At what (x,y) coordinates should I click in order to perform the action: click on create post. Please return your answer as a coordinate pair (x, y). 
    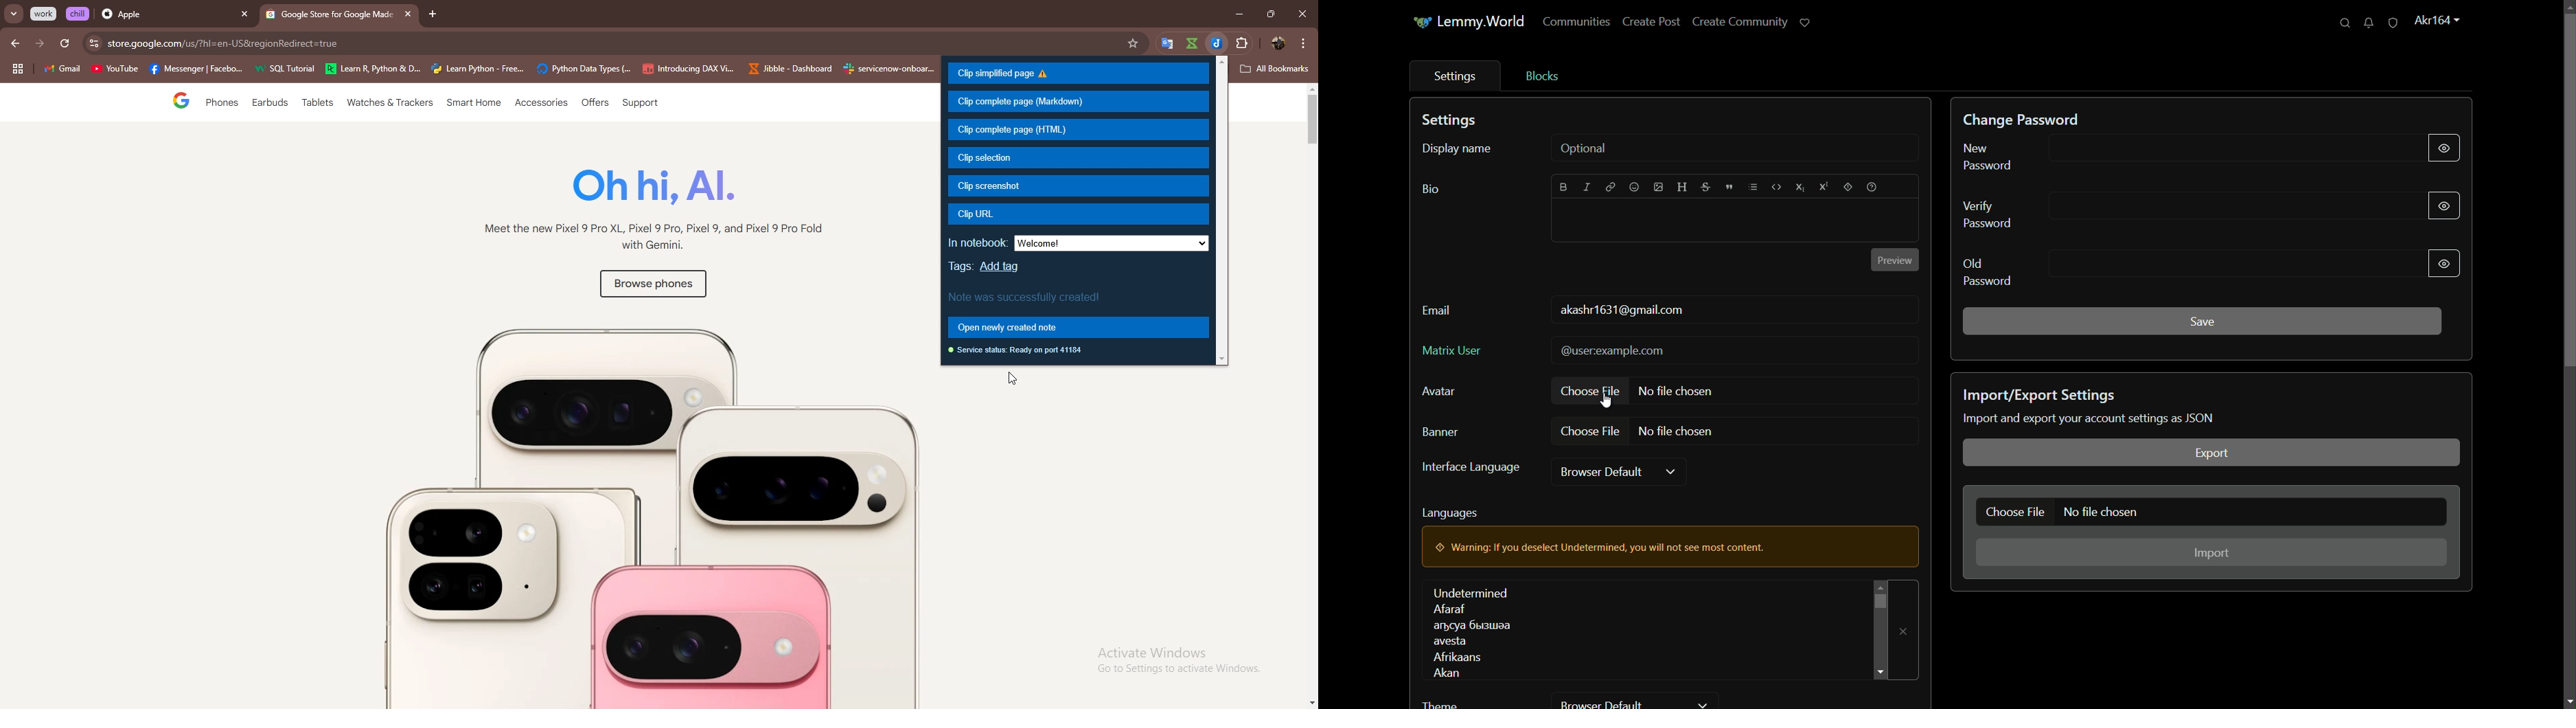
    Looking at the image, I should click on (1651, 23).